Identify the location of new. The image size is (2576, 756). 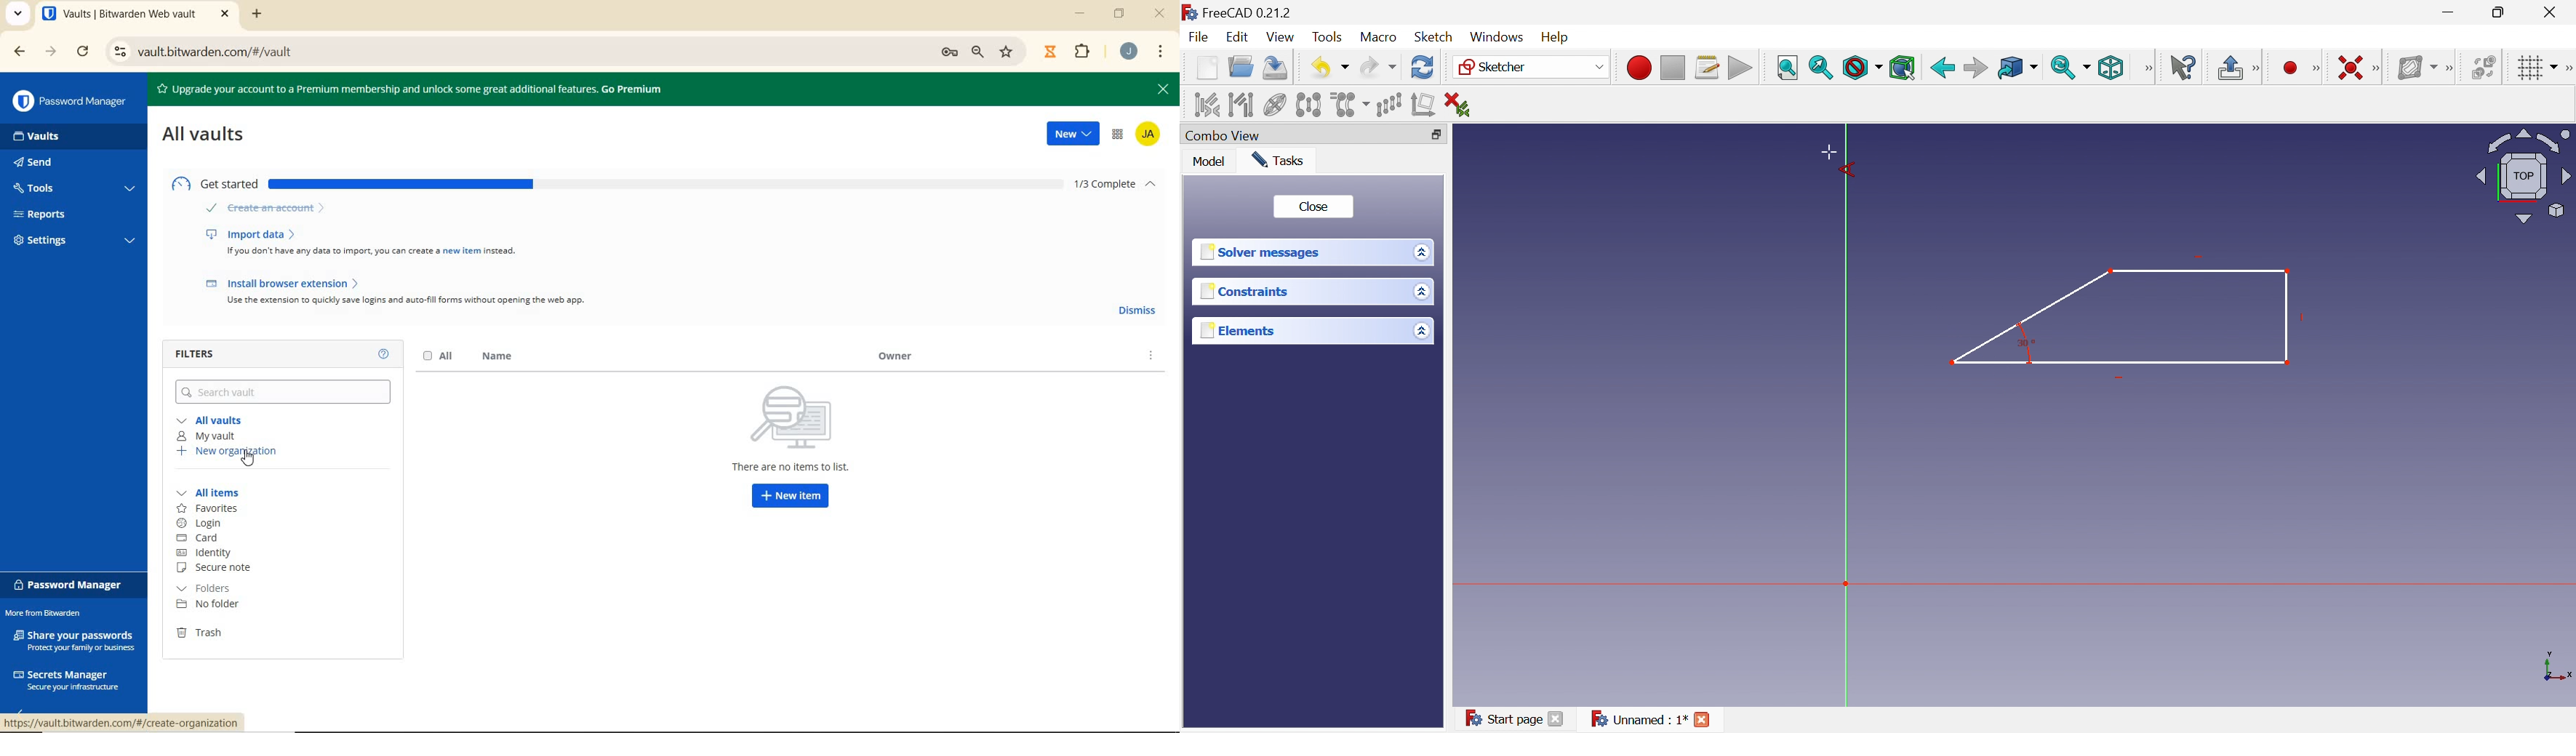
(1072, 135).